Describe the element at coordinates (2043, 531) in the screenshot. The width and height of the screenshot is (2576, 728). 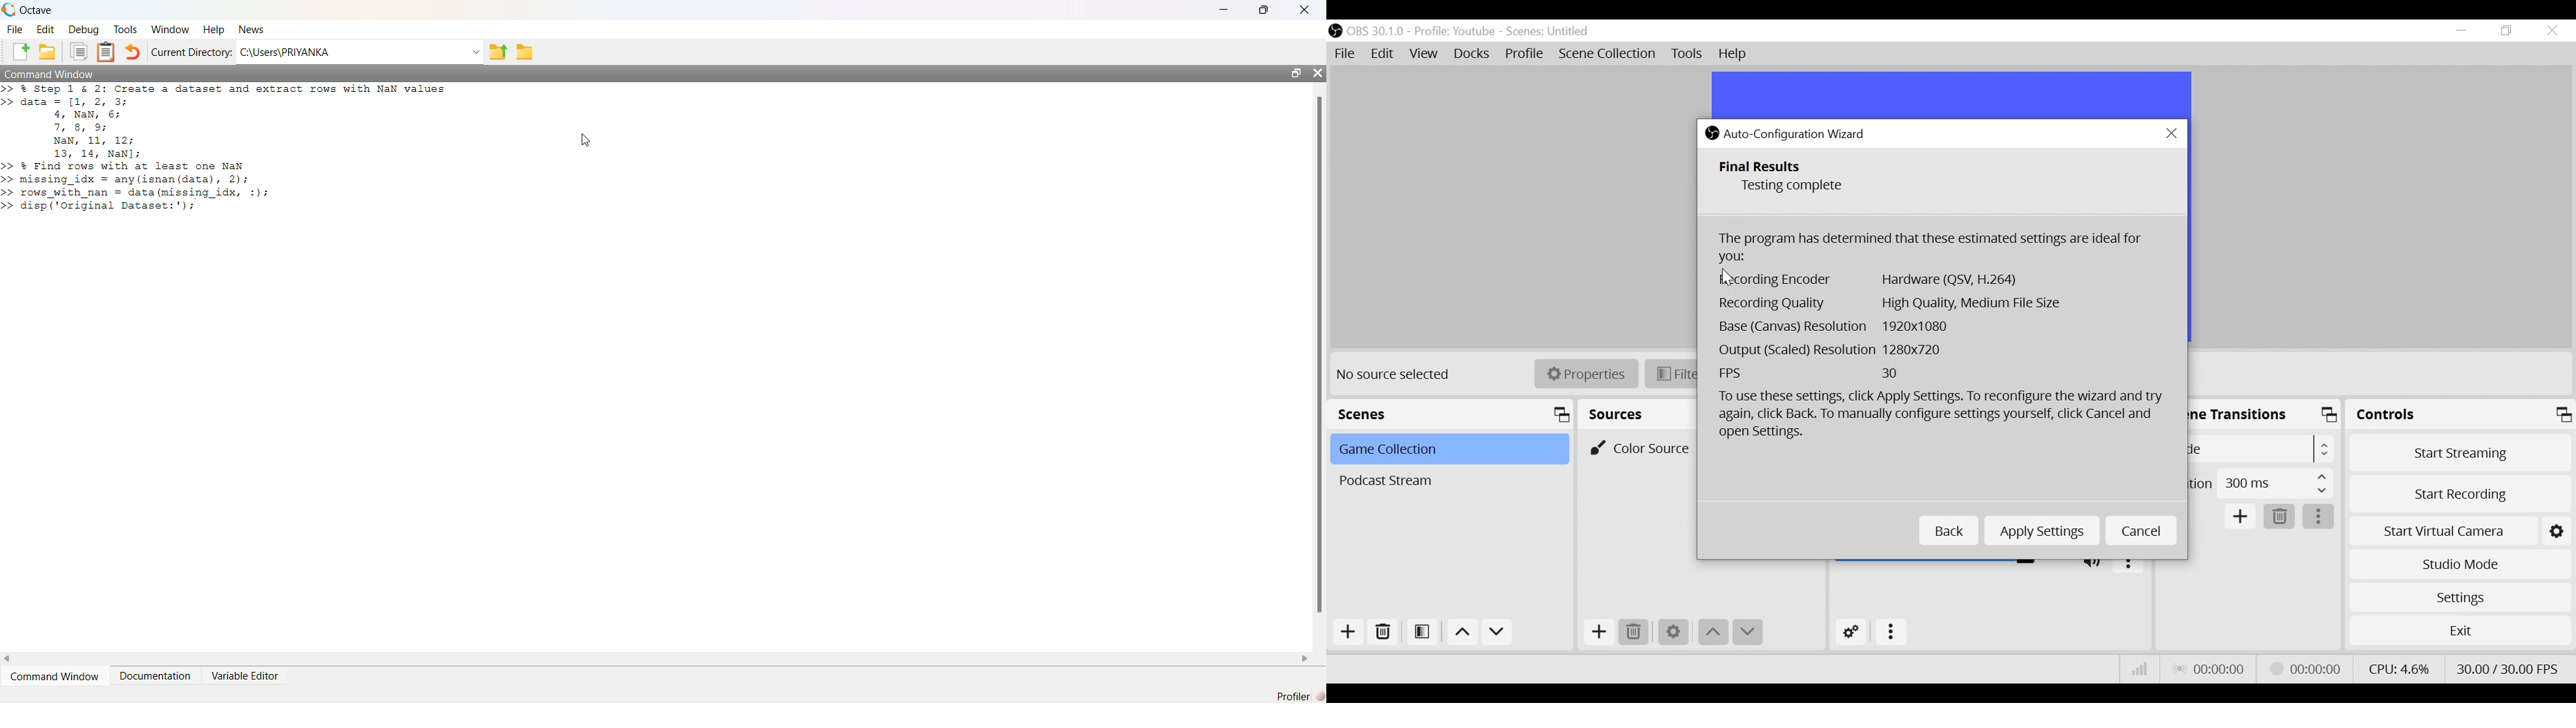
I see `Apply Settings` at that location.